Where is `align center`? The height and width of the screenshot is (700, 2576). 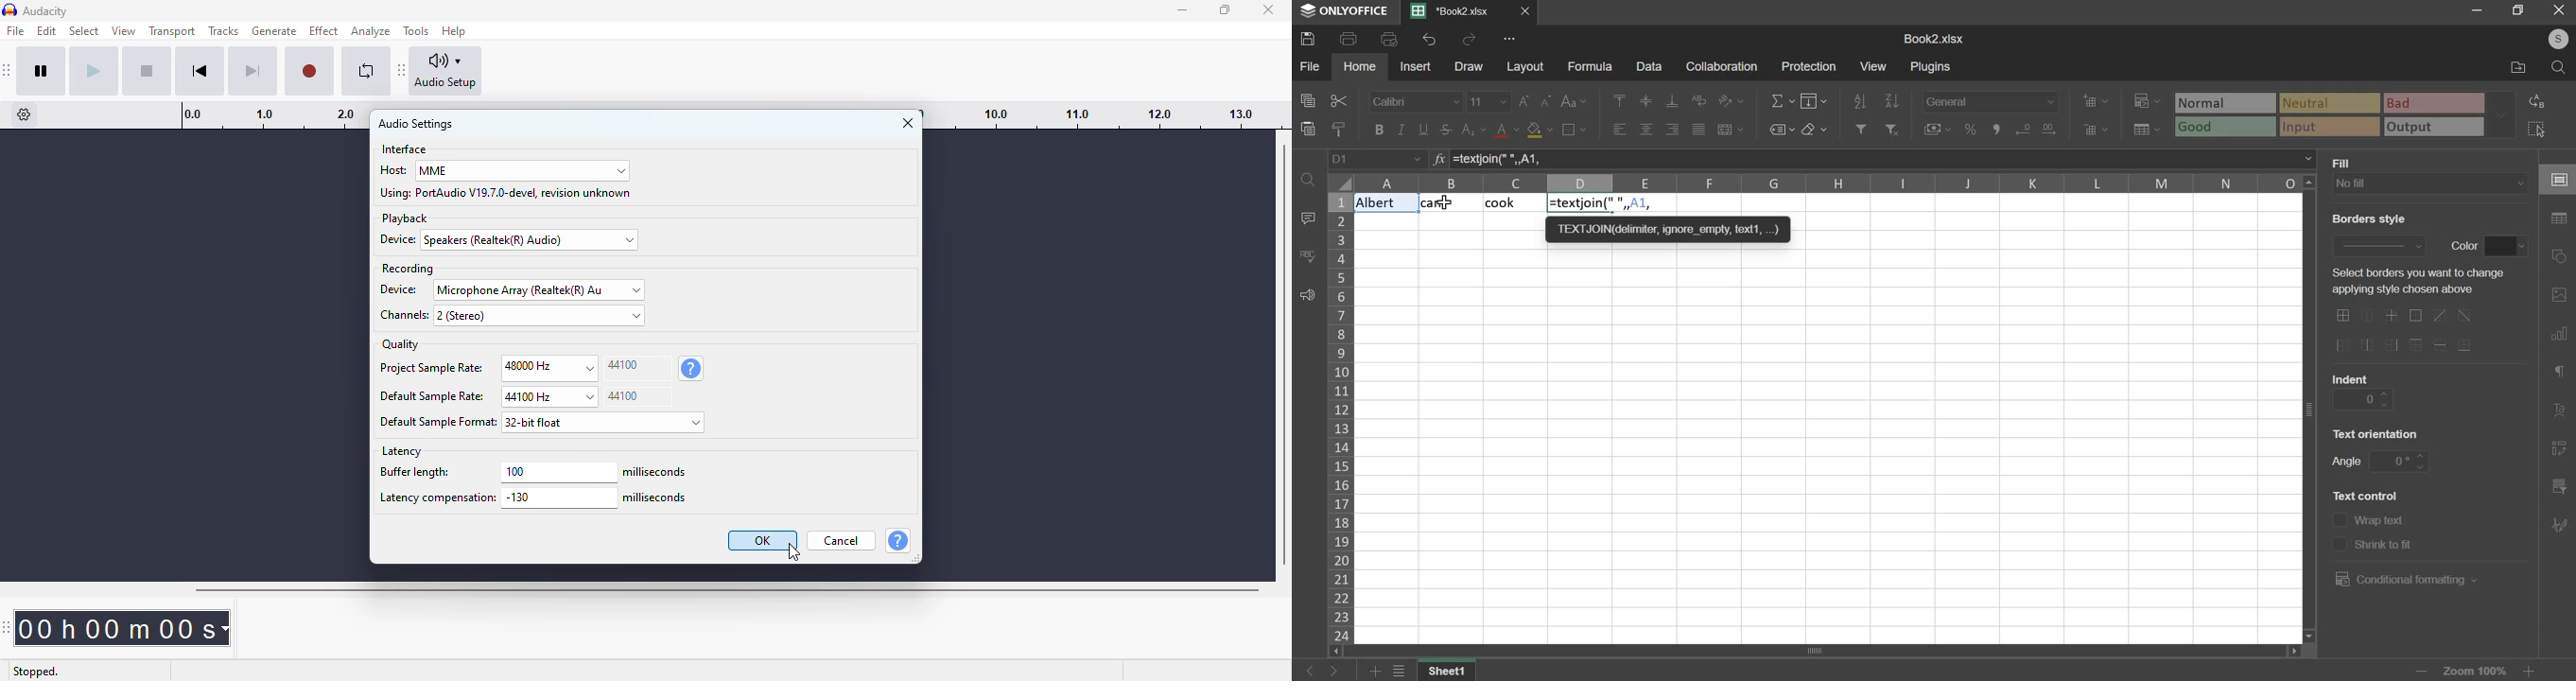 align center is located at coordinates (1646, 130).